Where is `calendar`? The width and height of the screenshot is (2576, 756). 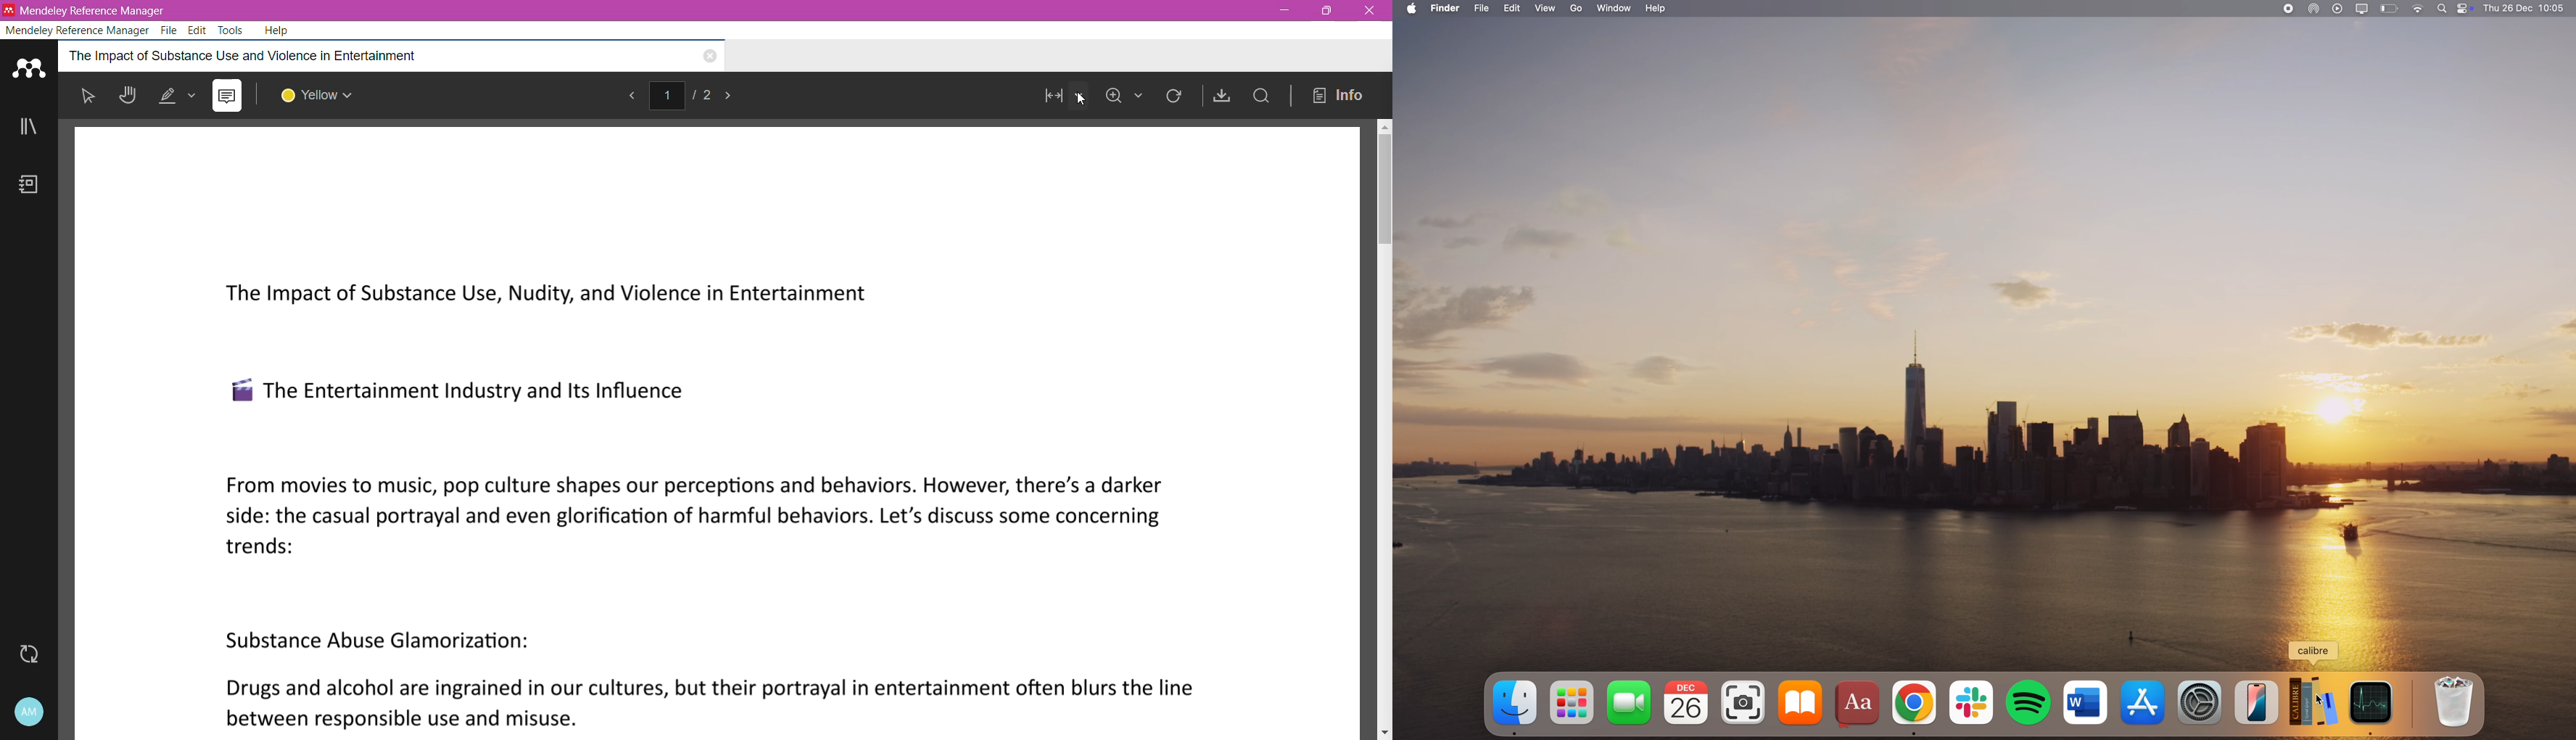
calendar is located at coordinates (1683, 702).